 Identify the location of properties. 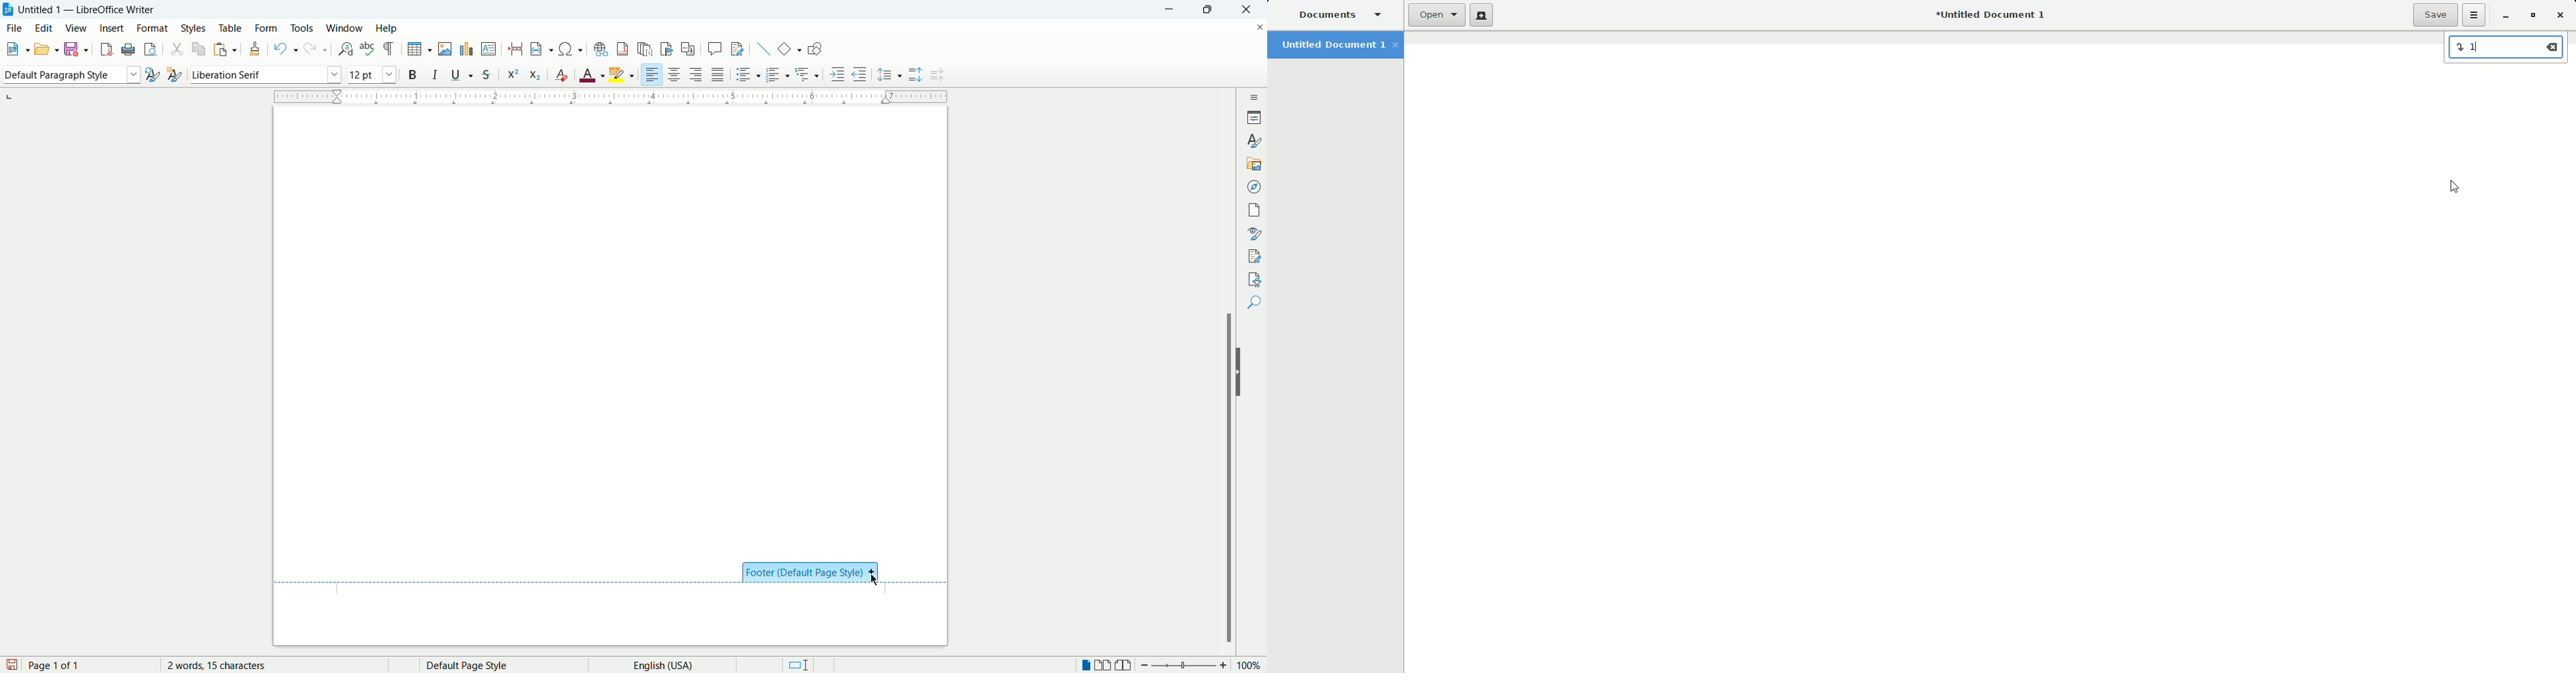
(1256, 116).